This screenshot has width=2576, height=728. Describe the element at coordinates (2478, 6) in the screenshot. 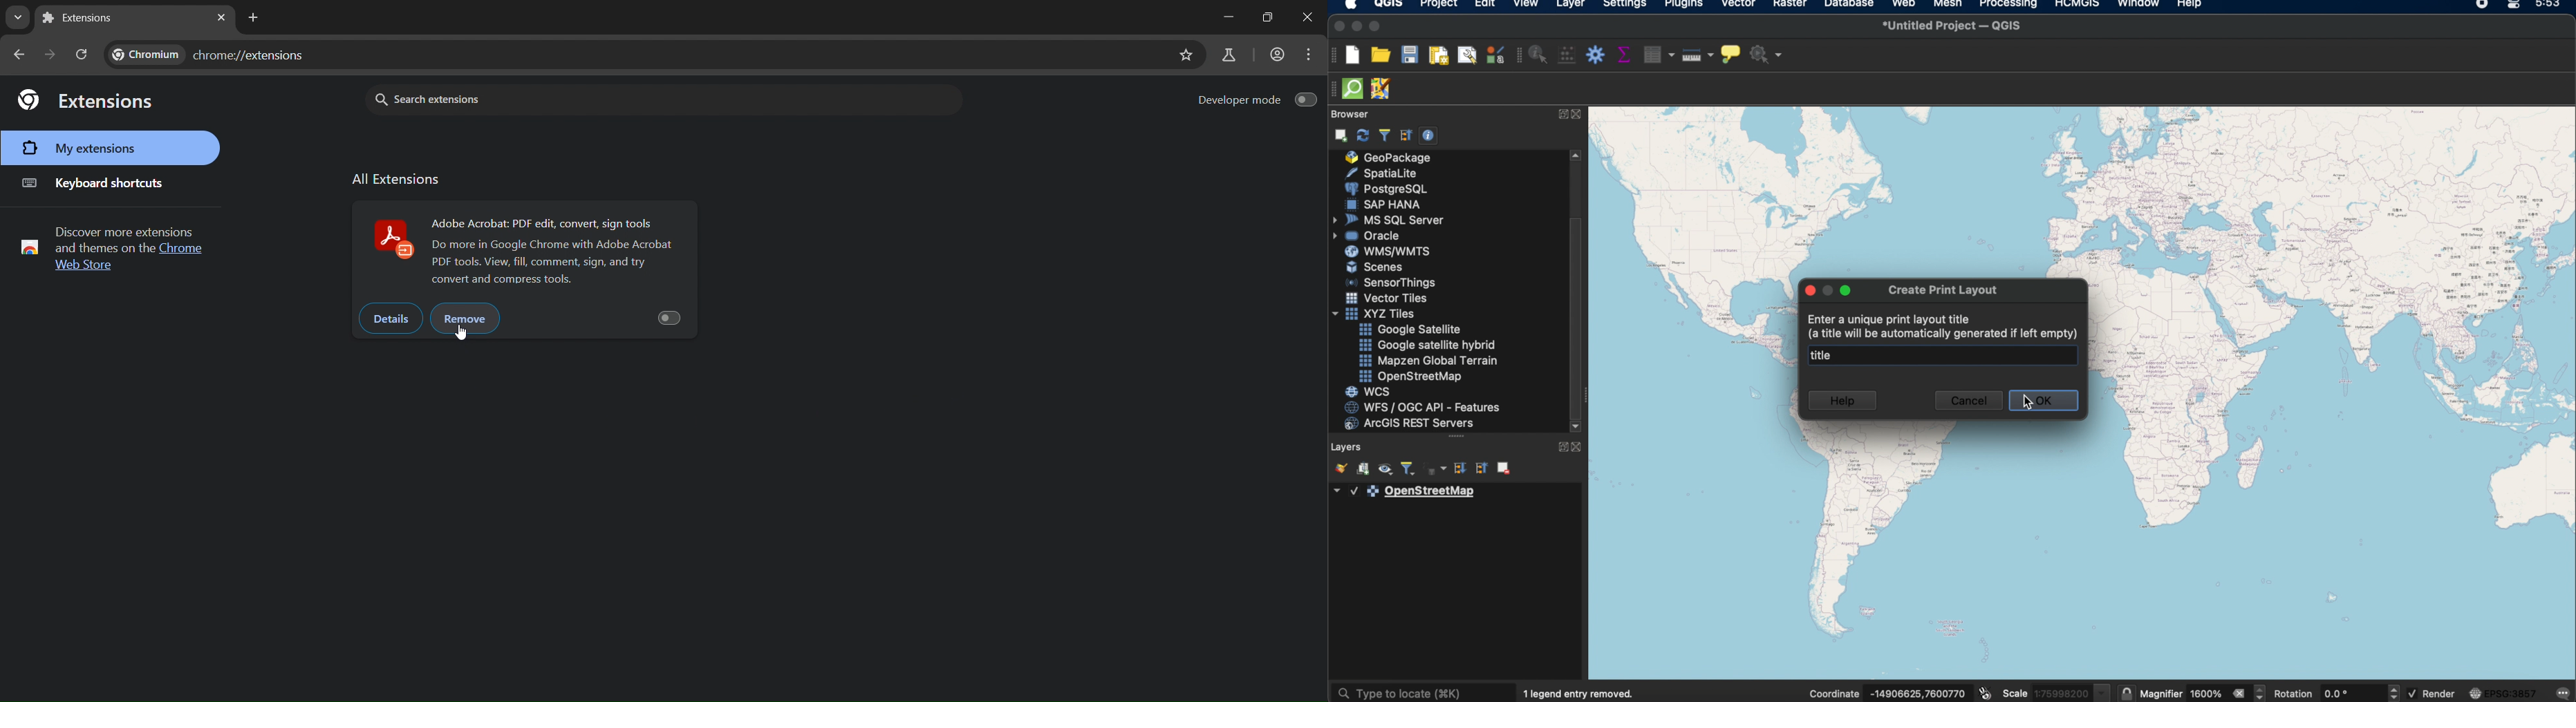

I see `recorder icon` at that location.